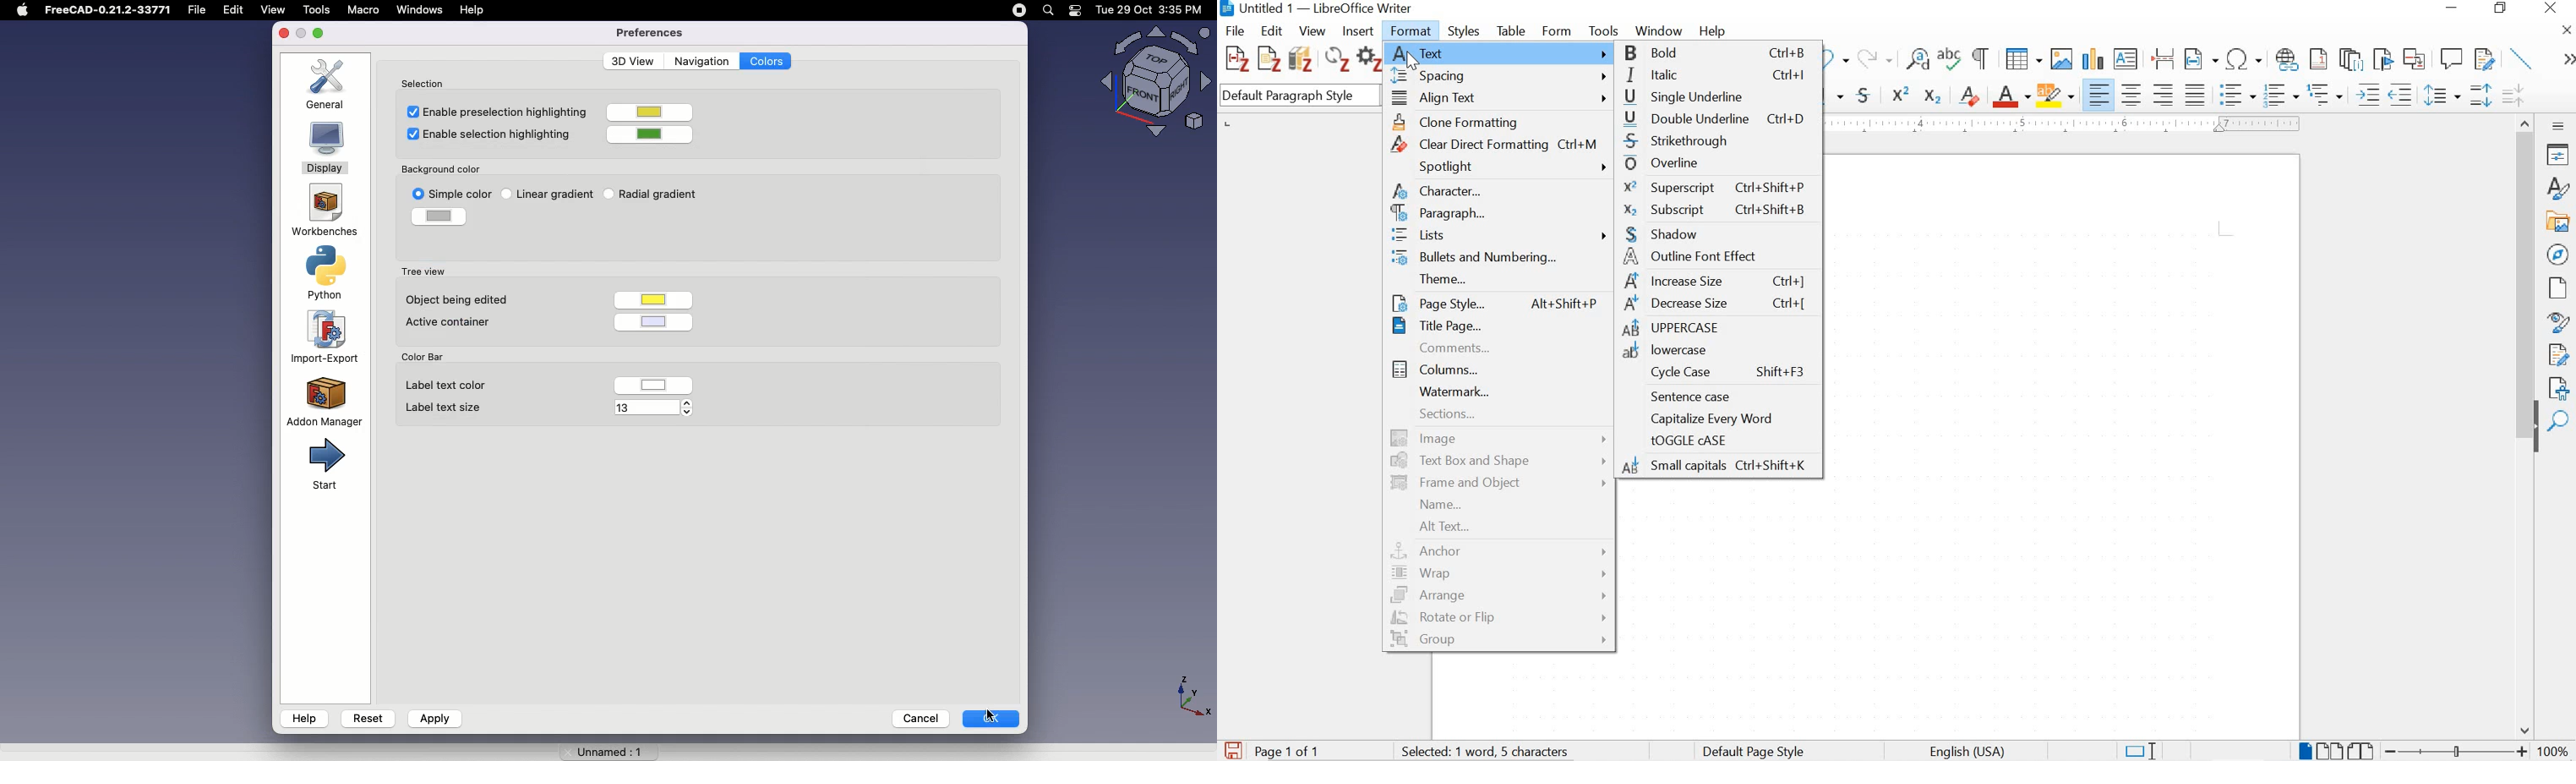 This screenshot has height=784, width=2576. Describe the element at coordinates (1719, 467) in the screenshot. I see `small capitals          Ctrl+Shift+K` at that location.